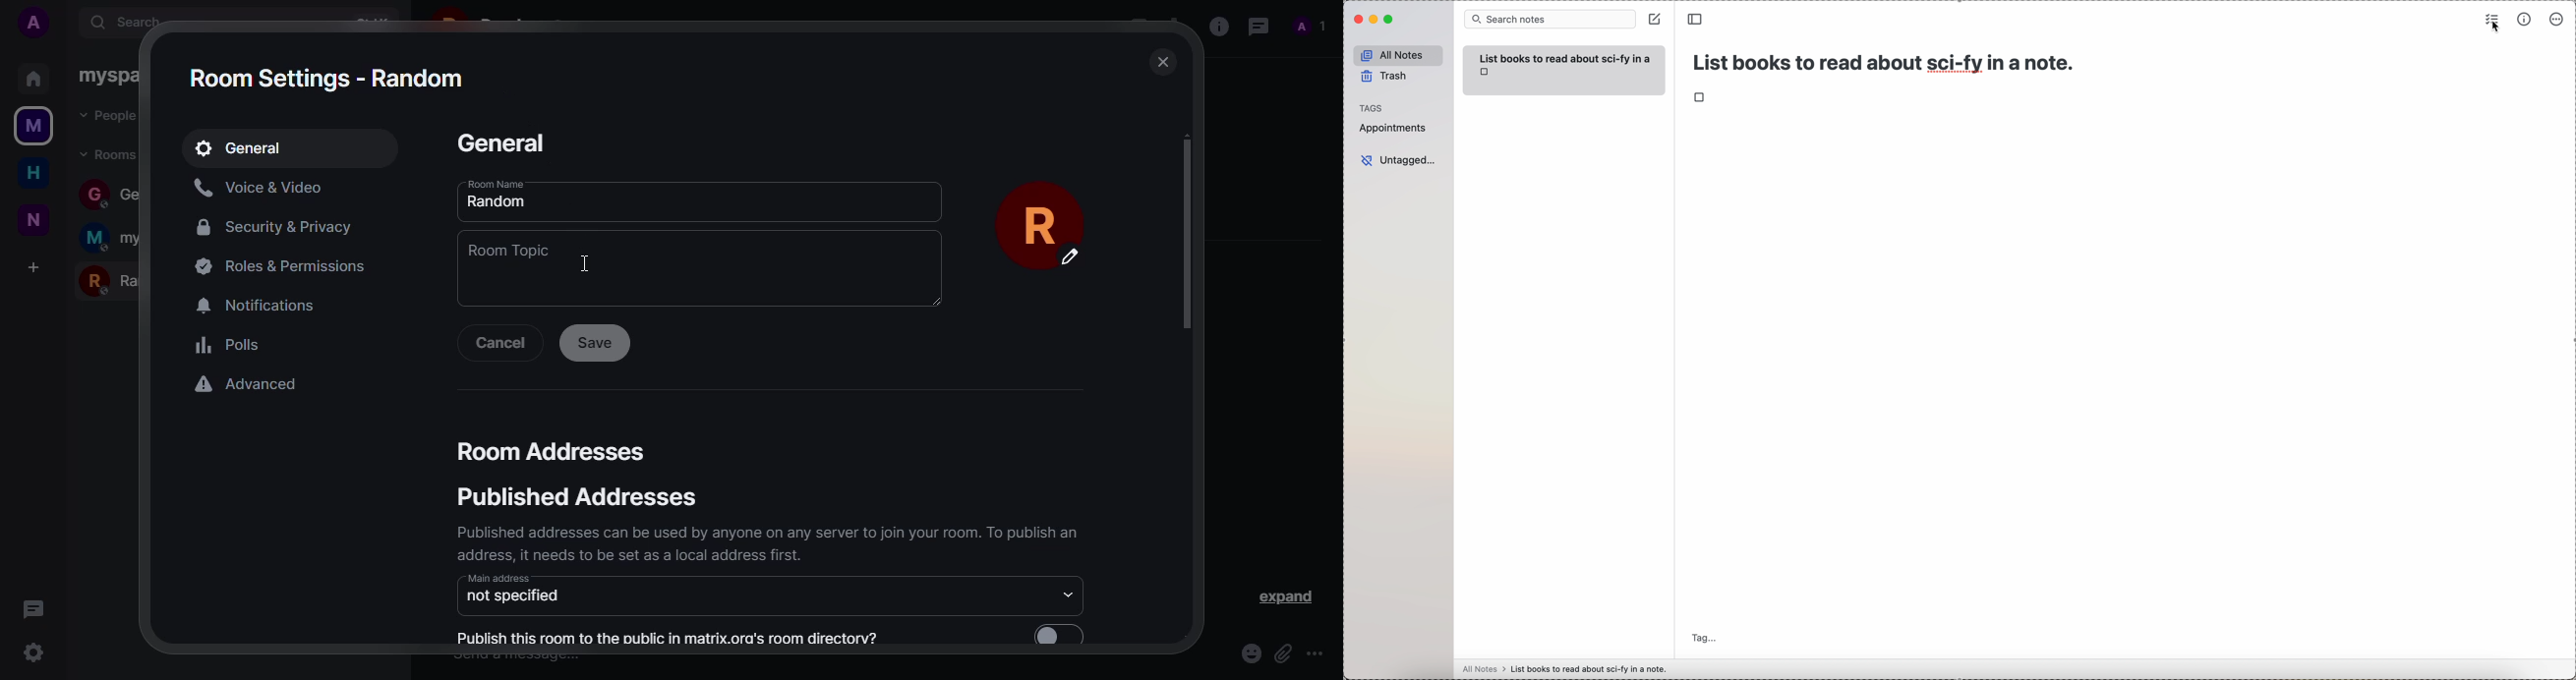 The image size is (2576, 700). I want to click on scroll bar, so click(1187, 228).